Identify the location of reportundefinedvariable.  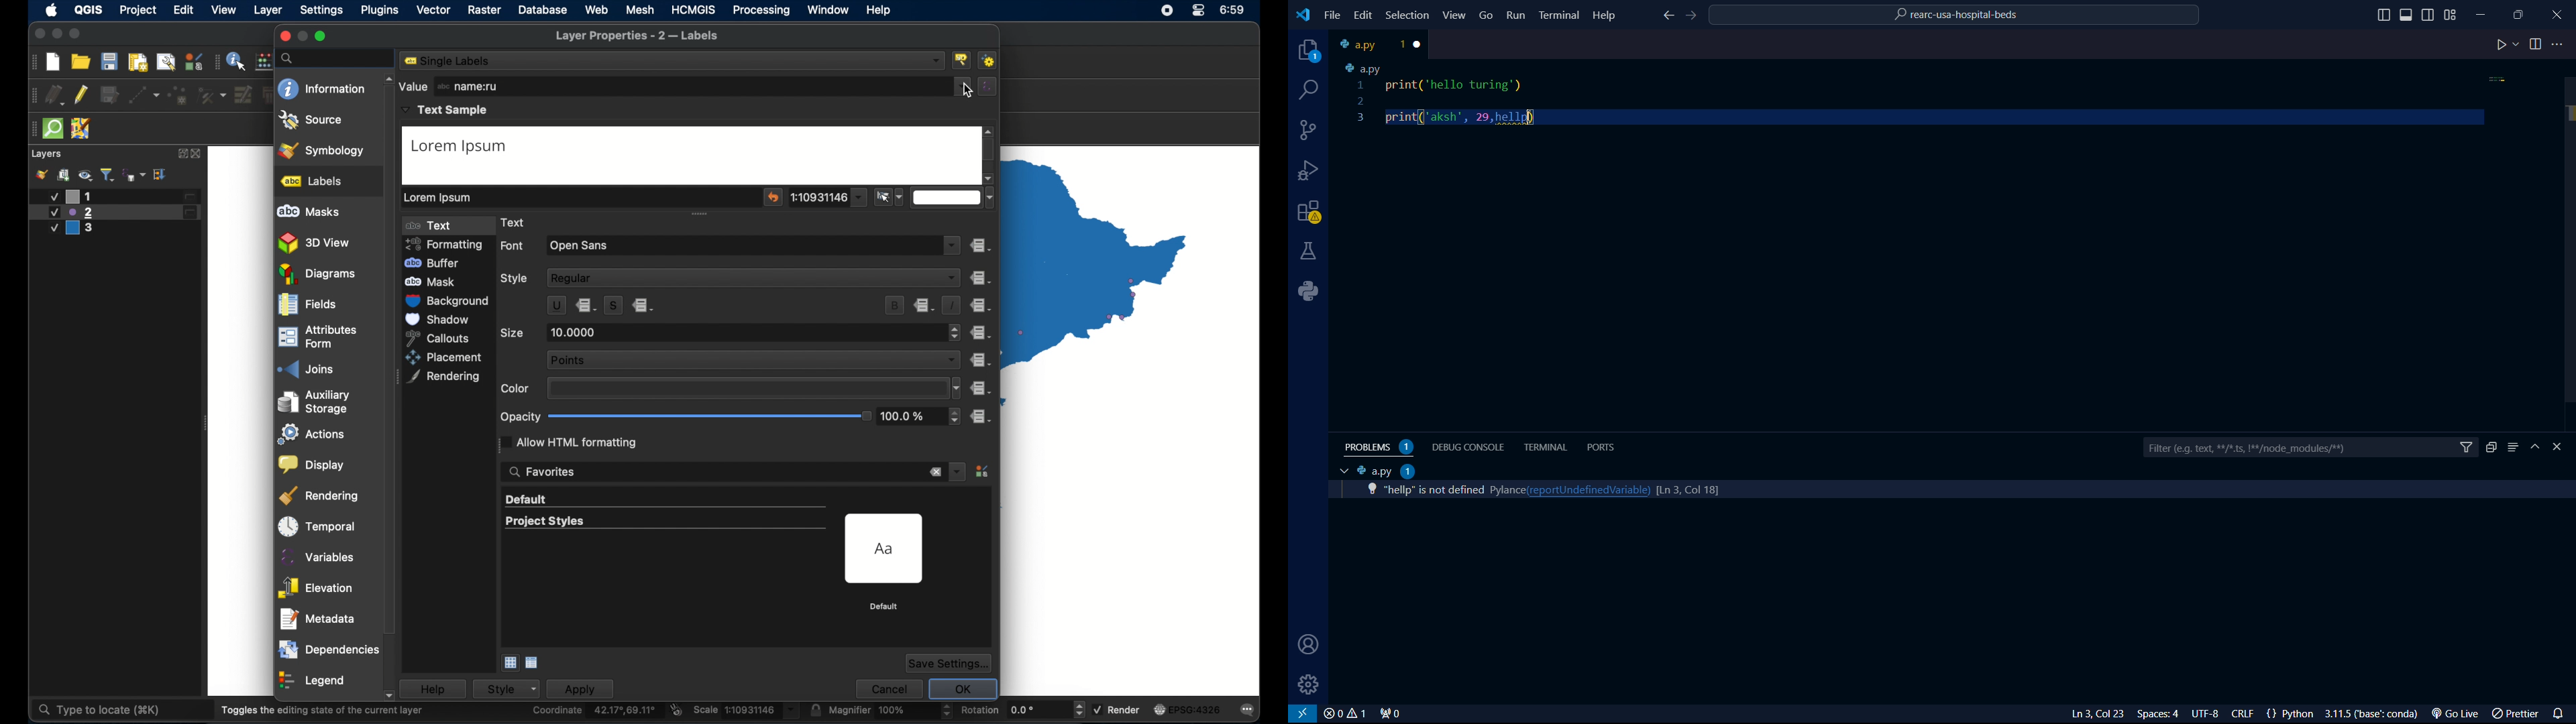
(1585, 489).